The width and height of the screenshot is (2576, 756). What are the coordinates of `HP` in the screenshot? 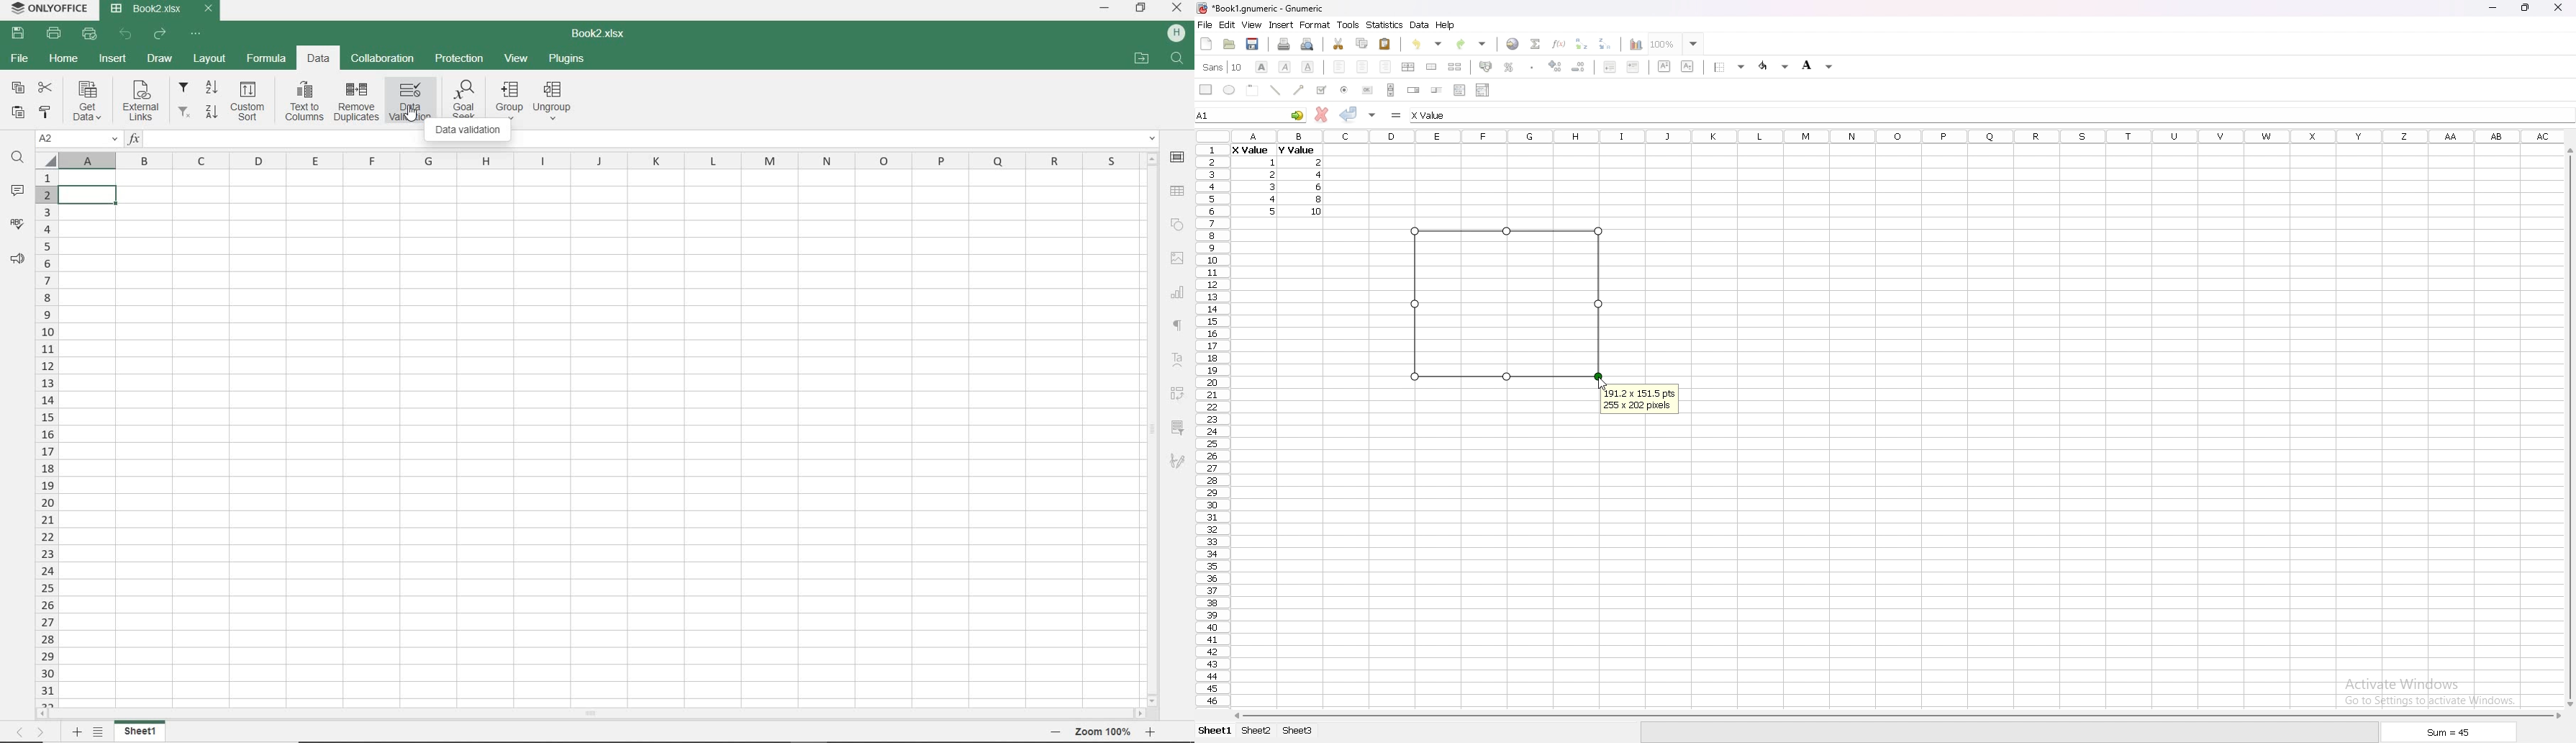 It's located at (1177, 34).